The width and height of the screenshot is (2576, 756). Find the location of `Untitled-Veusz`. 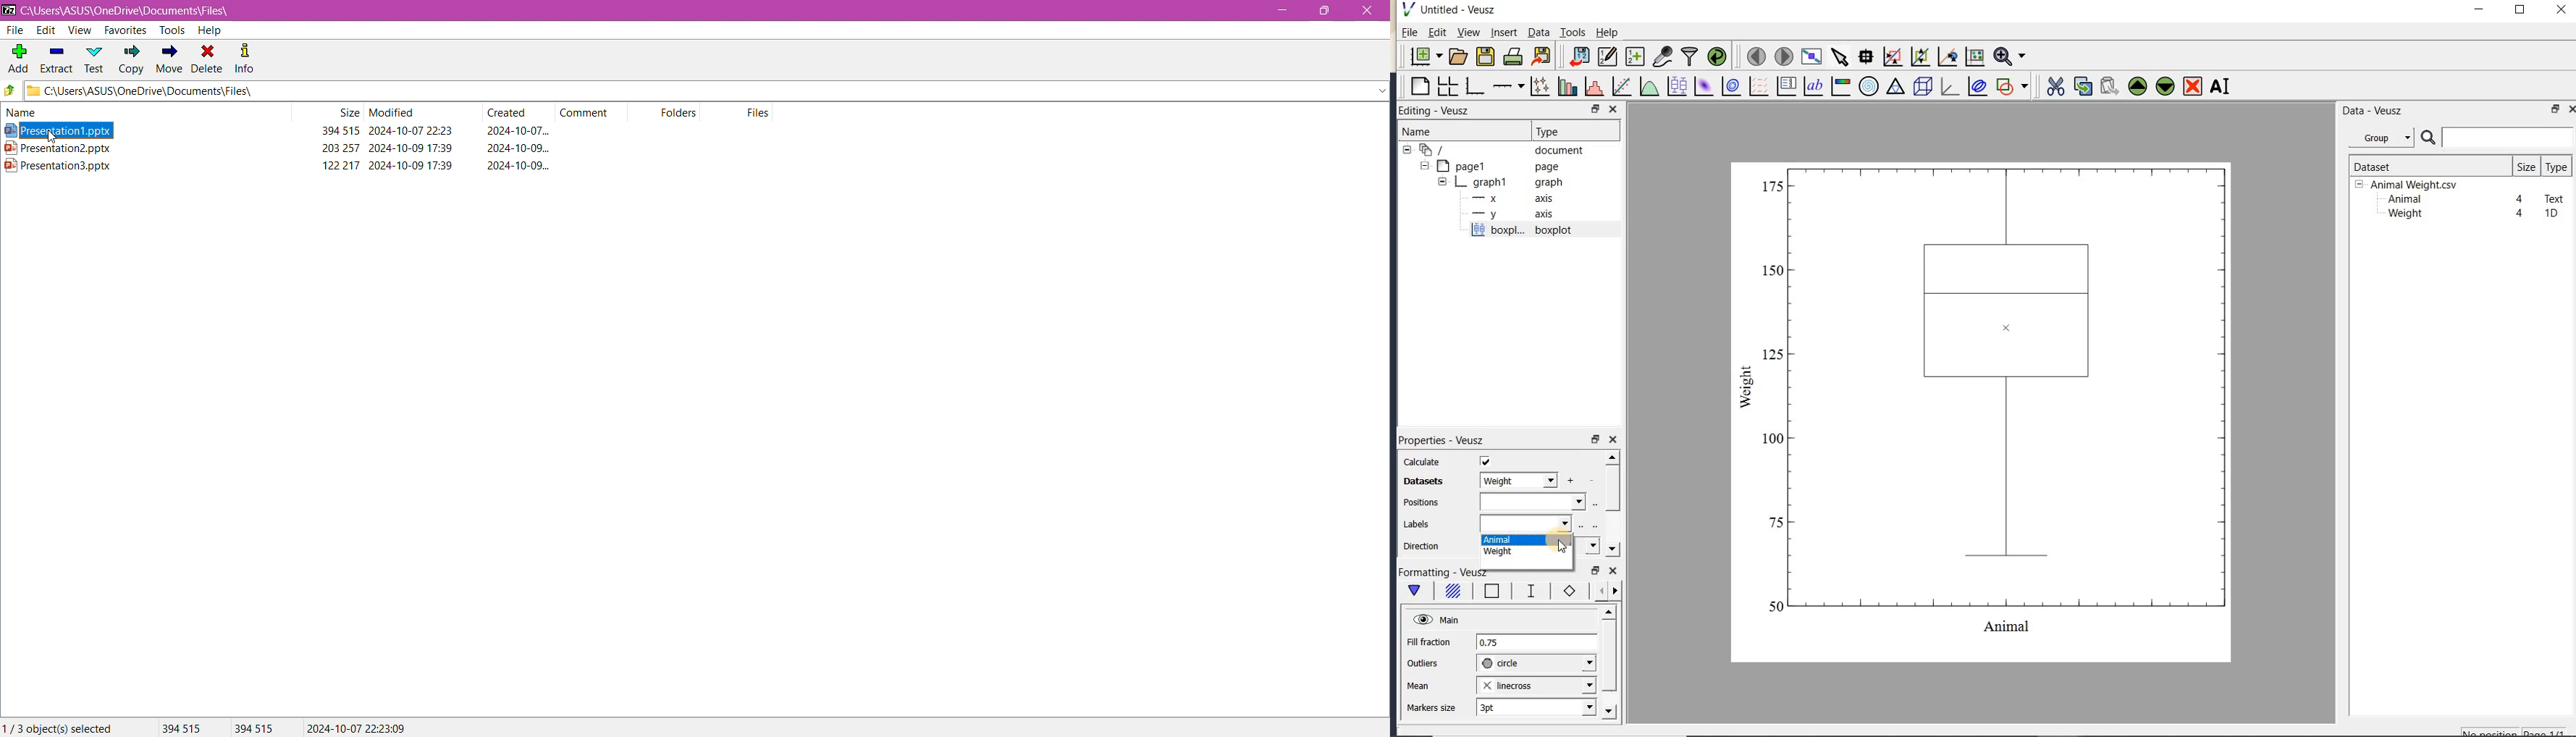

Untitled-Veusz is located at coordinates (1453, 10).